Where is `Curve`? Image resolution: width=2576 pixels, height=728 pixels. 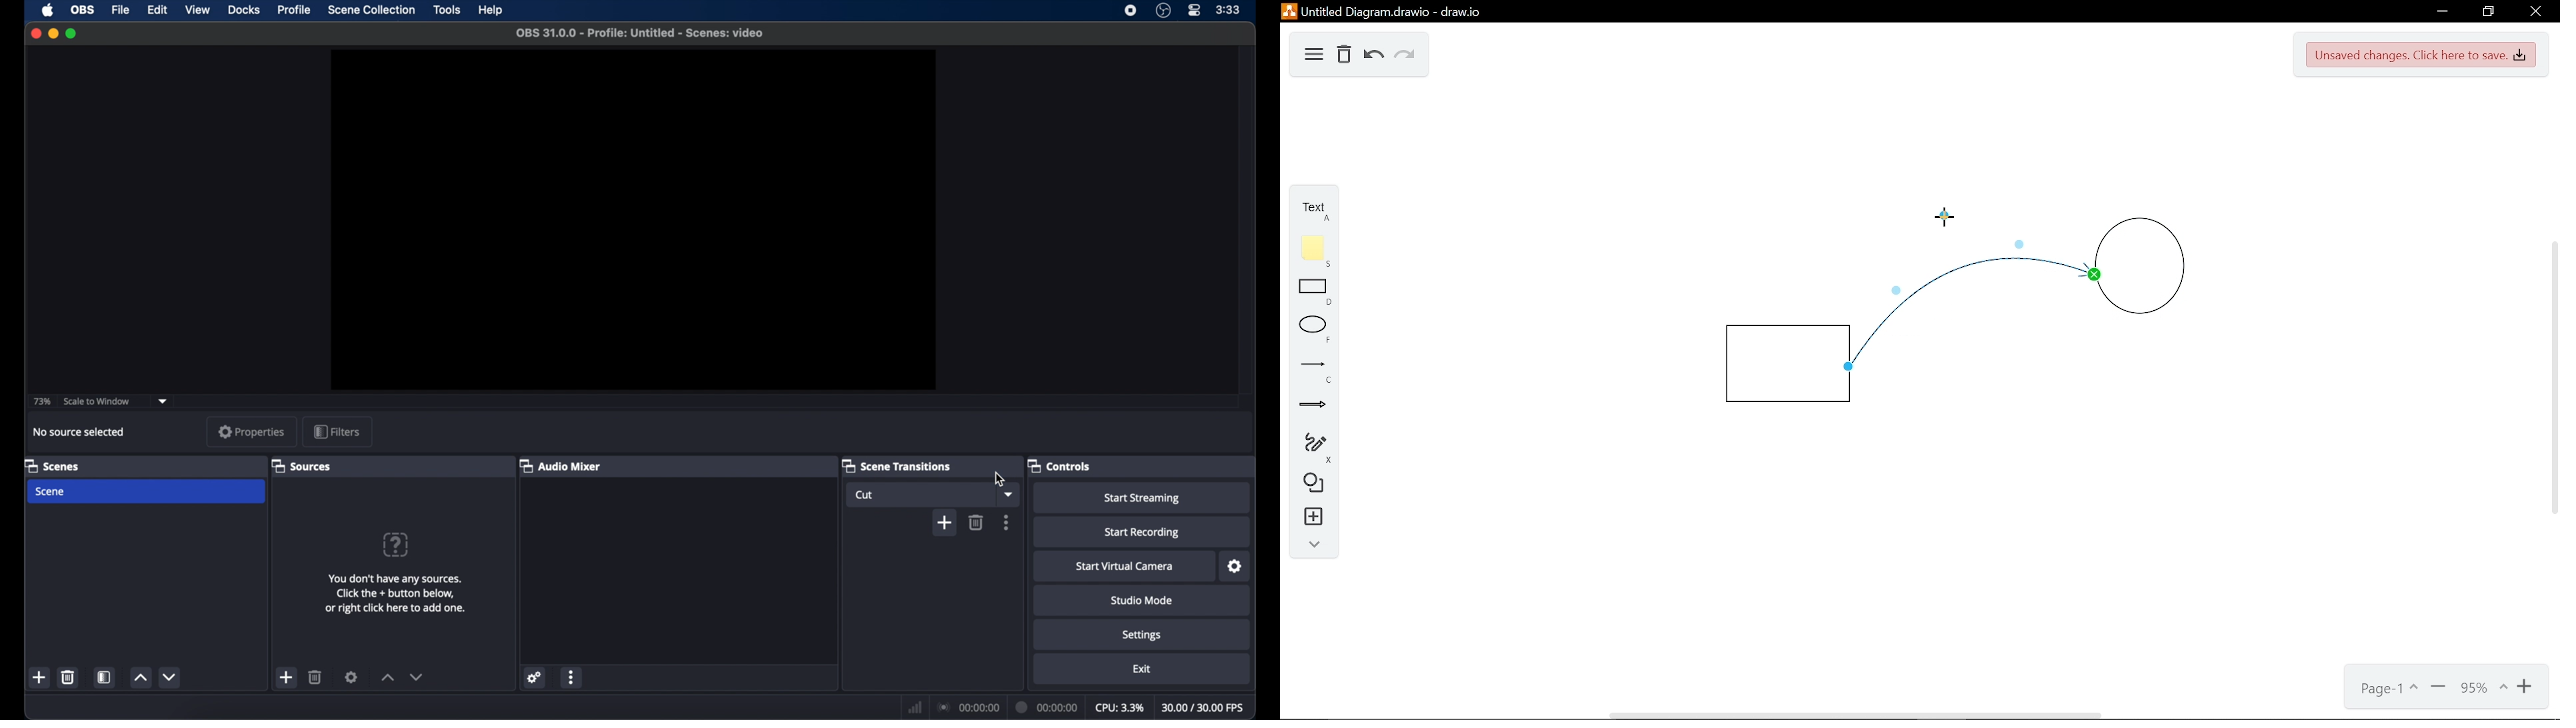 Curve is located at coordinates (1949, 297).